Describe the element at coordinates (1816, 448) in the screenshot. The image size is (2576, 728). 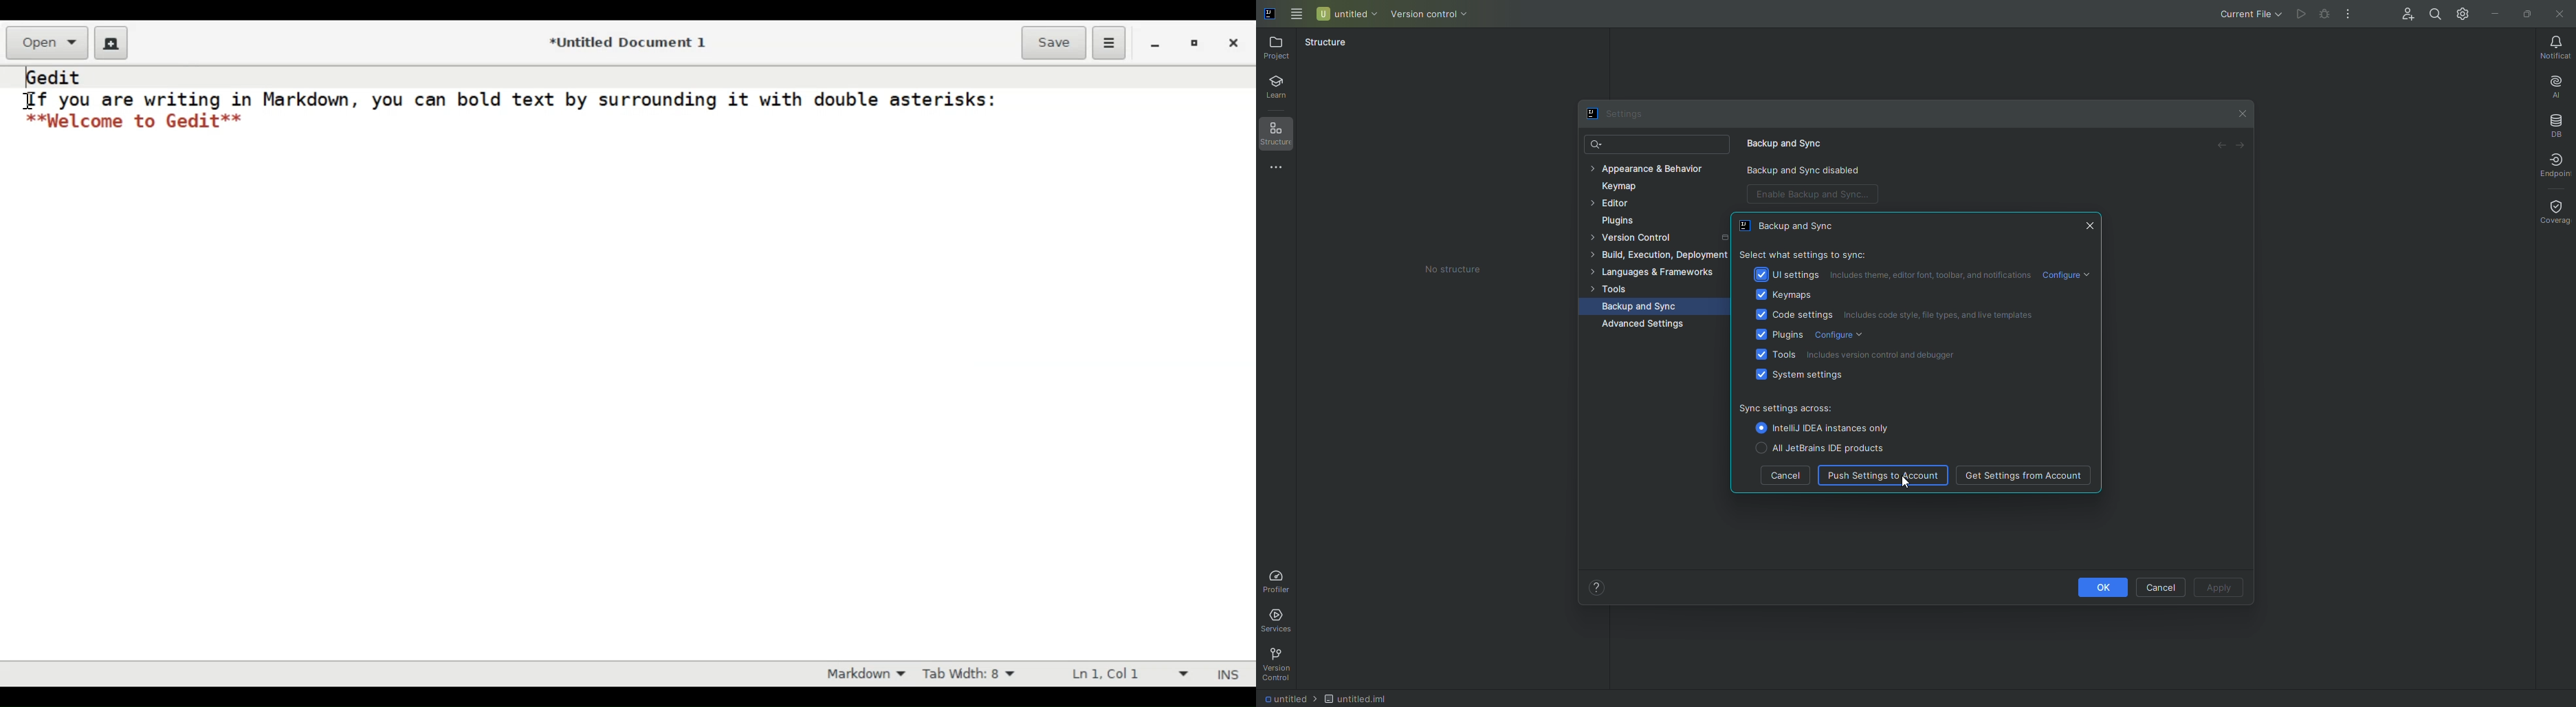
I see `All JetBrains IDE products` at that location.